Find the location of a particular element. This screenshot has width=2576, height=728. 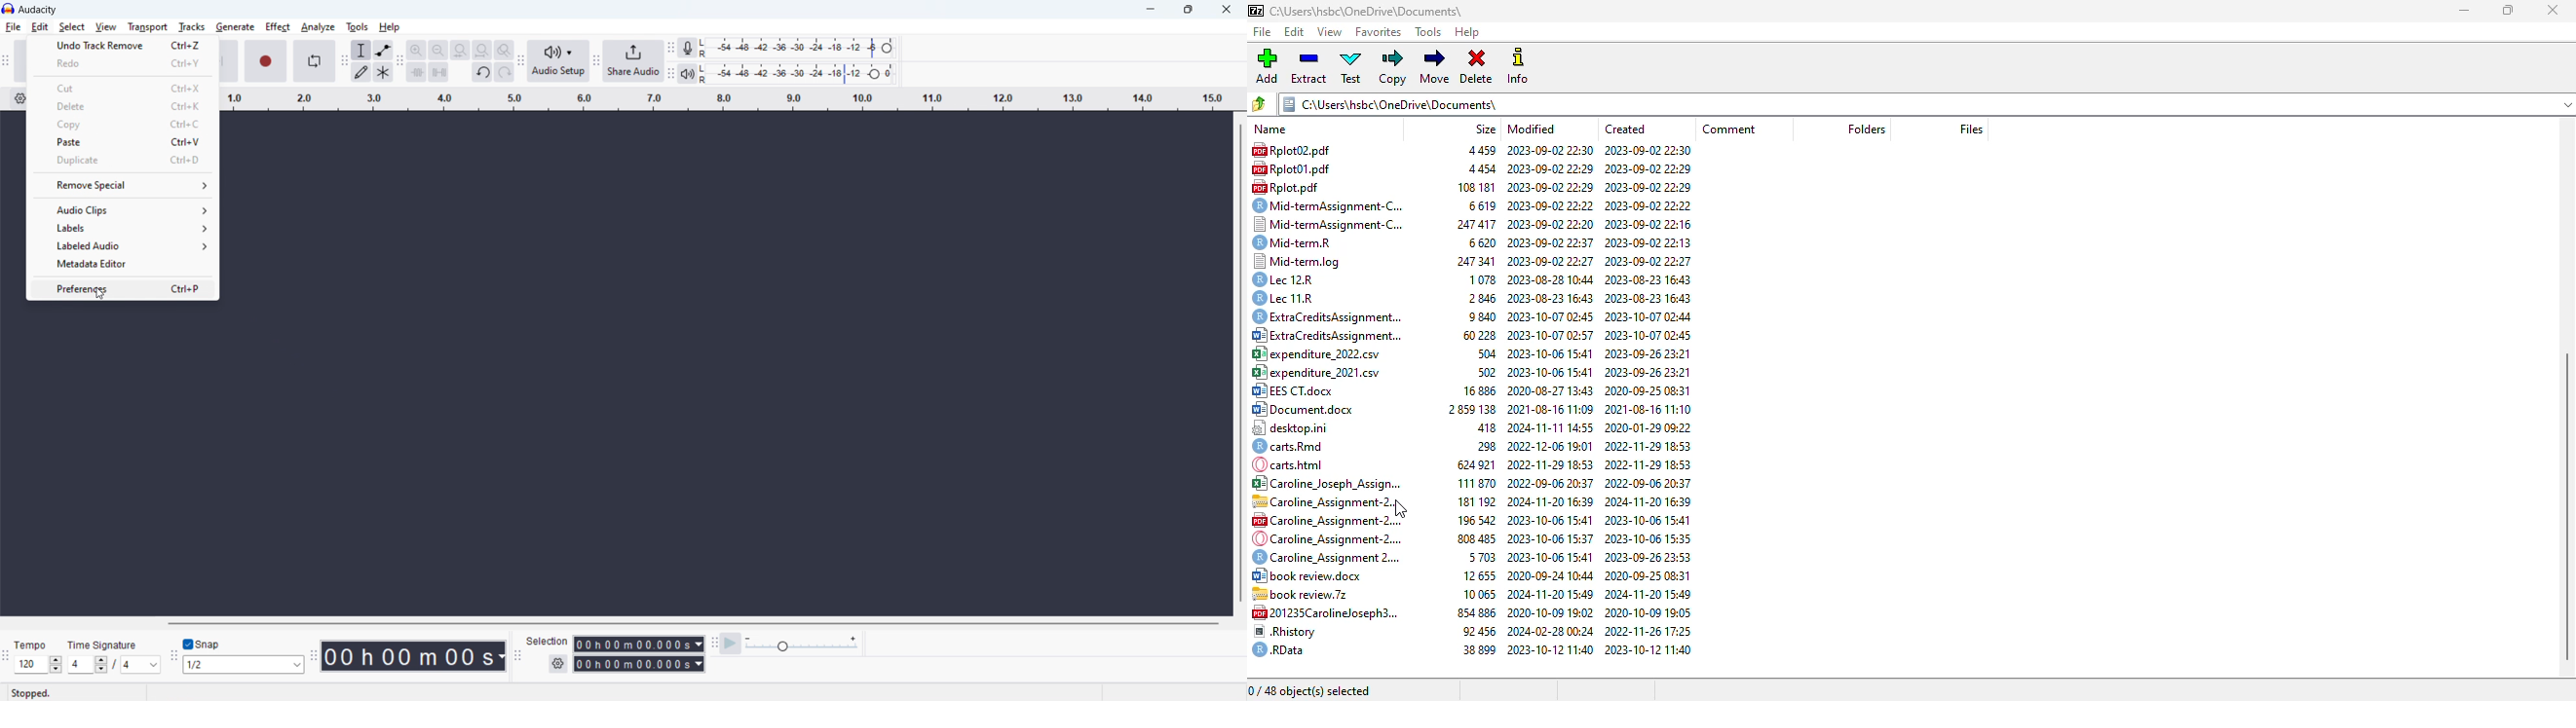

2023-09-26 23:21 is located at coordinates (1650, 355).